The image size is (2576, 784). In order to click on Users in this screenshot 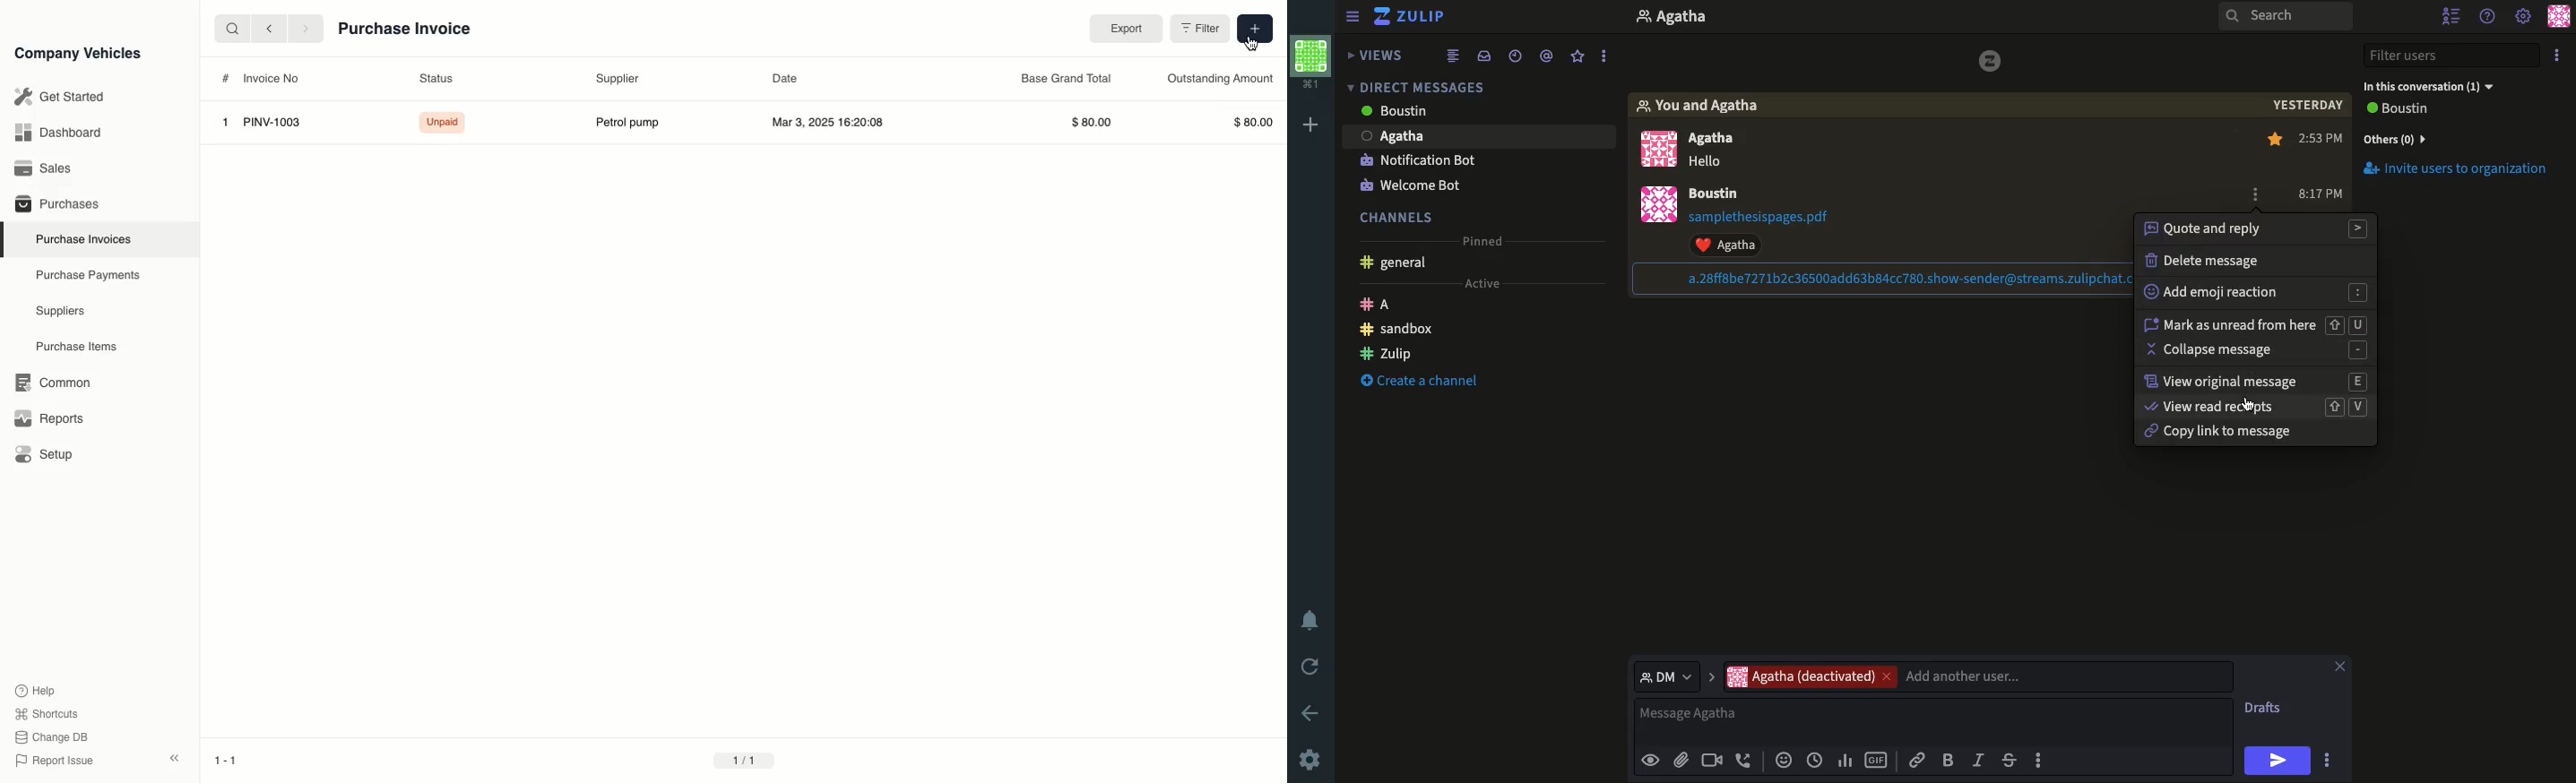, I will do `click(1977, 676)`.